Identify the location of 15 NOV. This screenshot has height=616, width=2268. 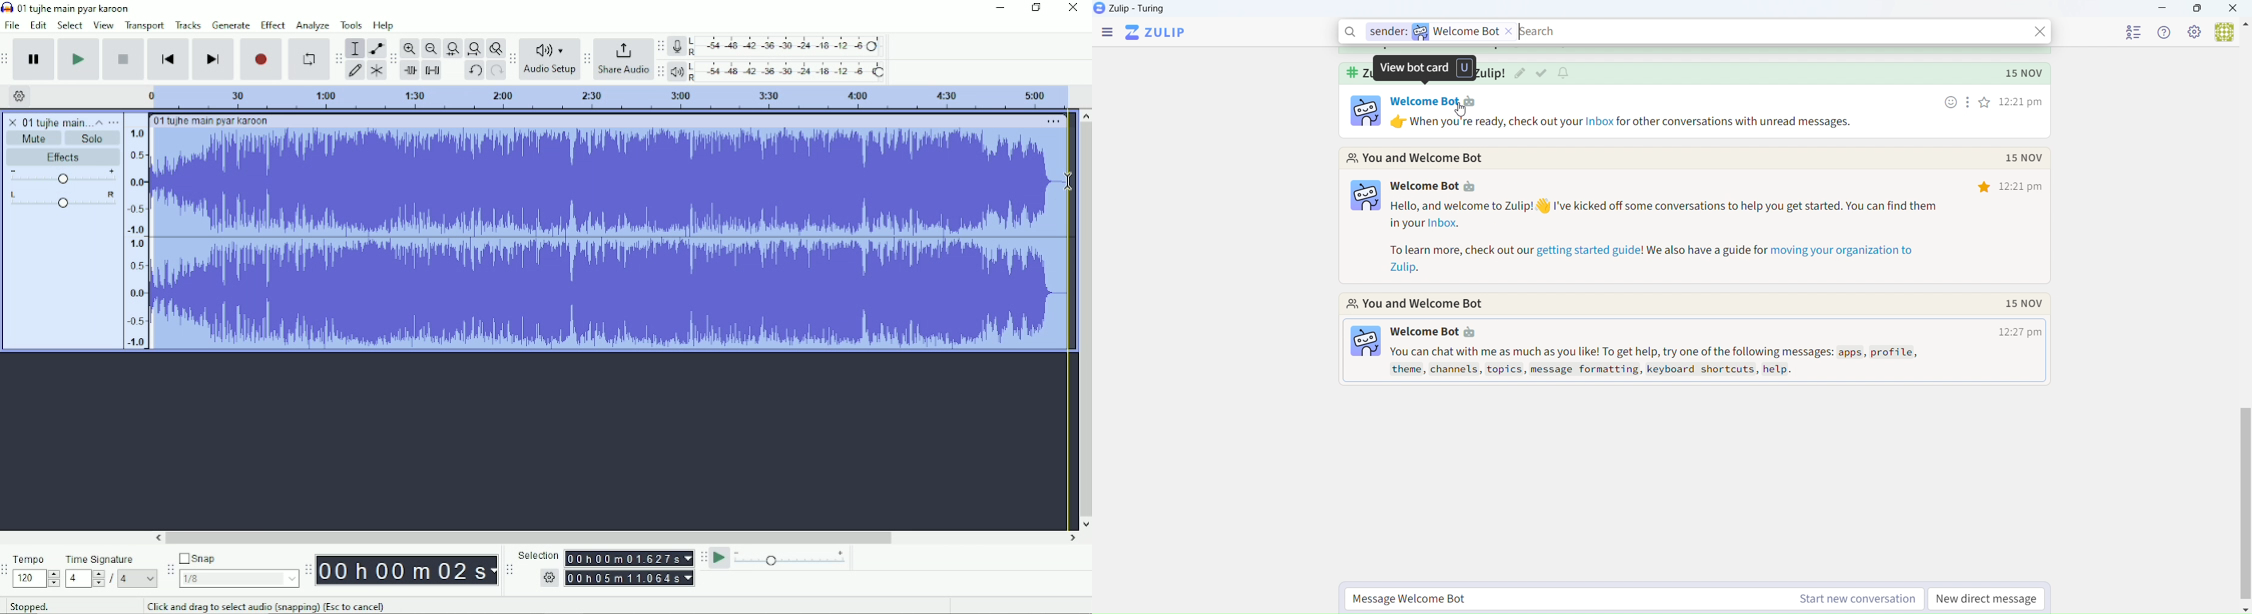
(2023, 73).